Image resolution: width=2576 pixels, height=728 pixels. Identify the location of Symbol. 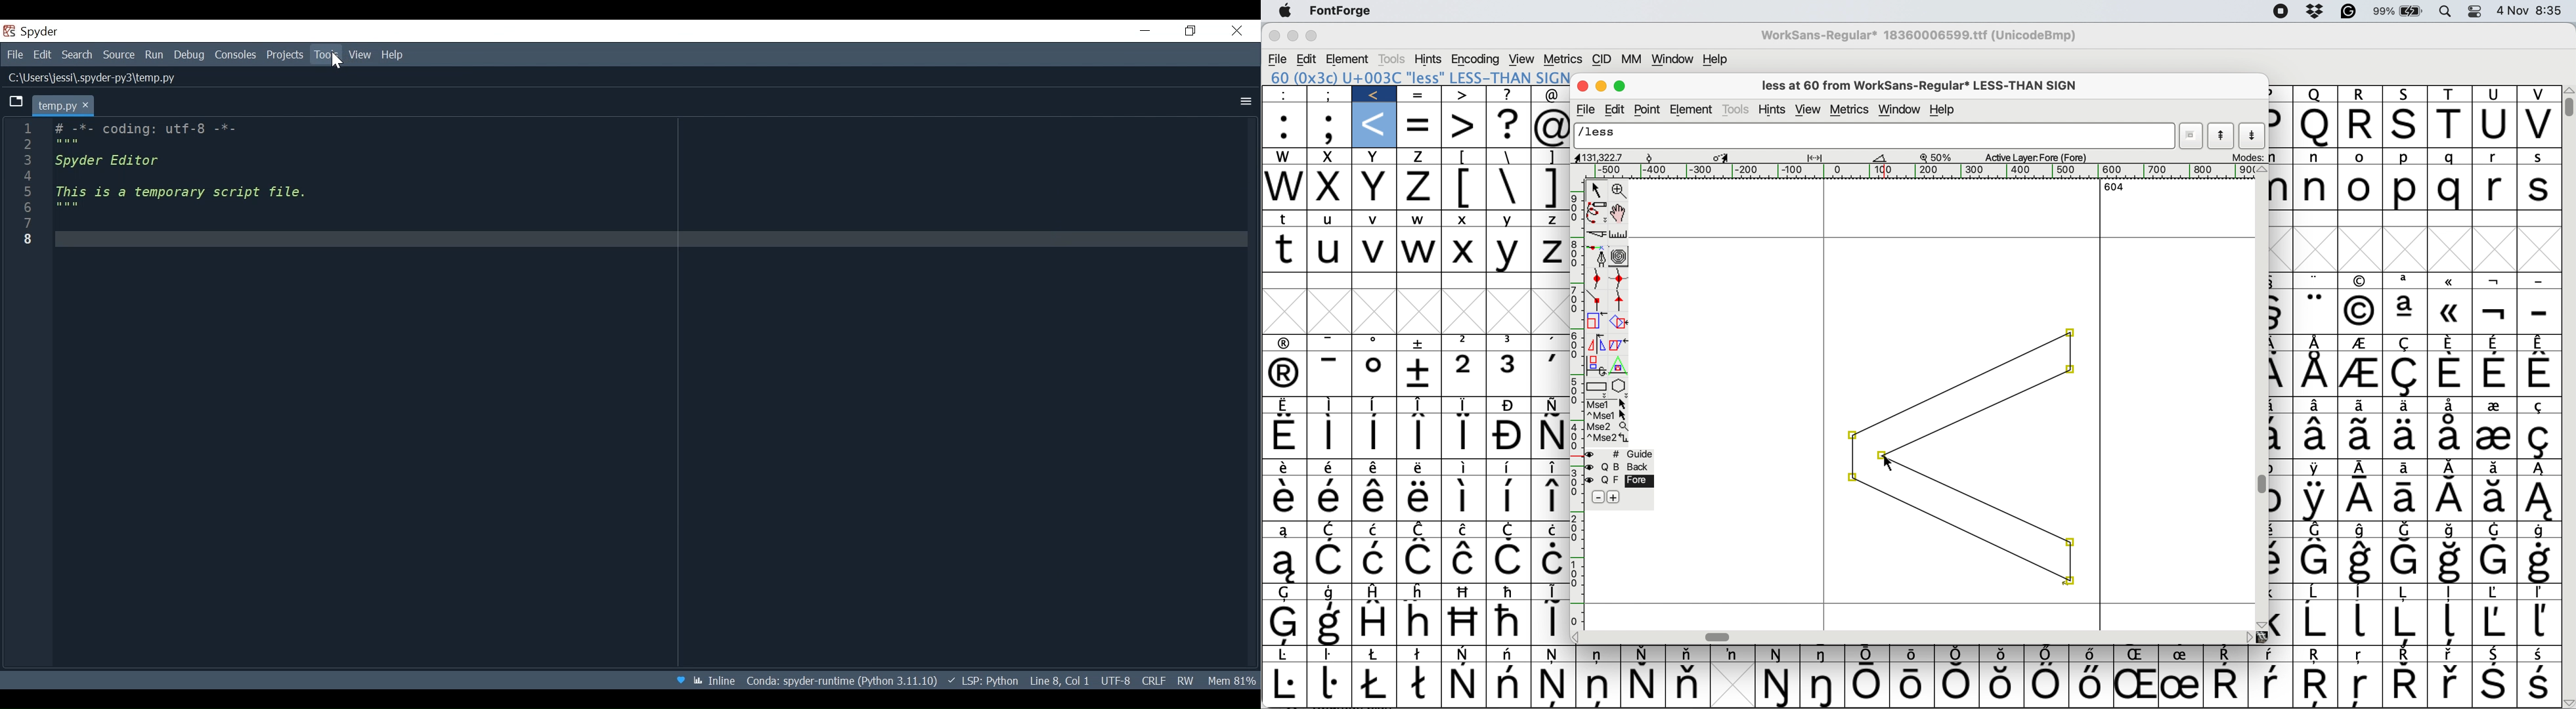
(2451, 468).